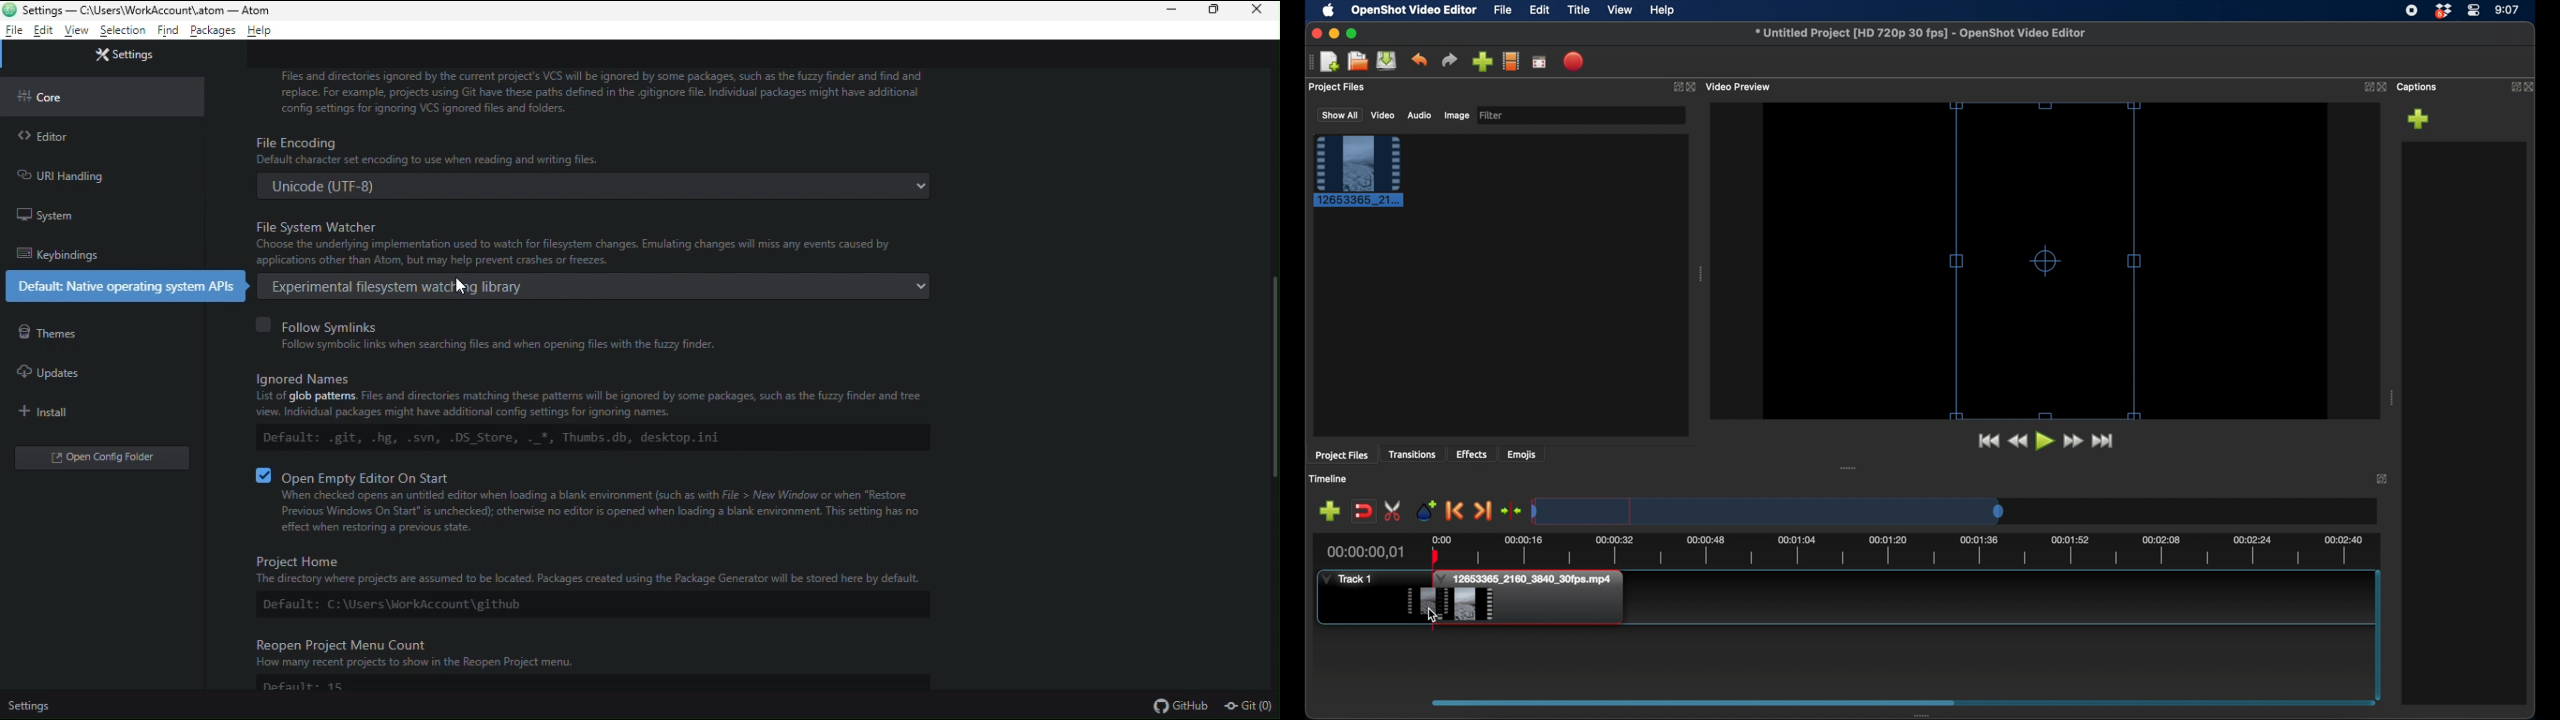 The width and height of the screenshot is (2576, 728). What do you see at coordinates (1338, 87) in the screenshot?
I see `project files` at bounding box center [1338, 87].